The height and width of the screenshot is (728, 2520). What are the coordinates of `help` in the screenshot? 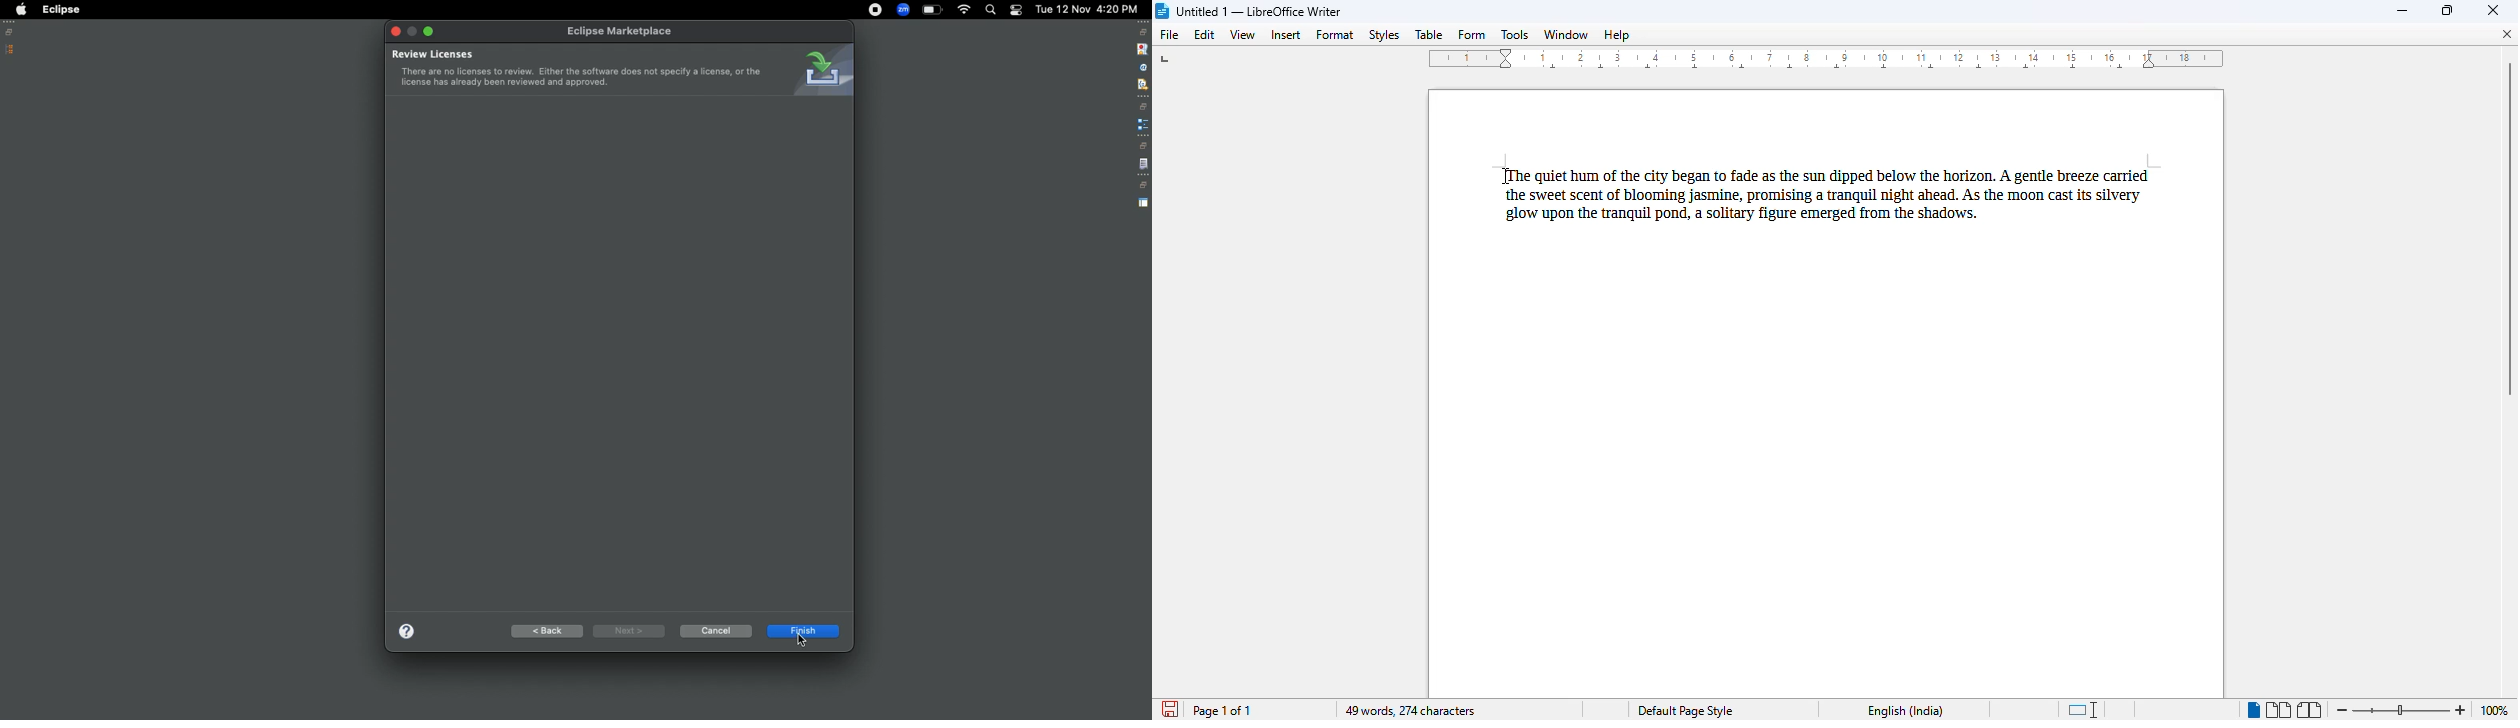 It's located at (1619, 34).